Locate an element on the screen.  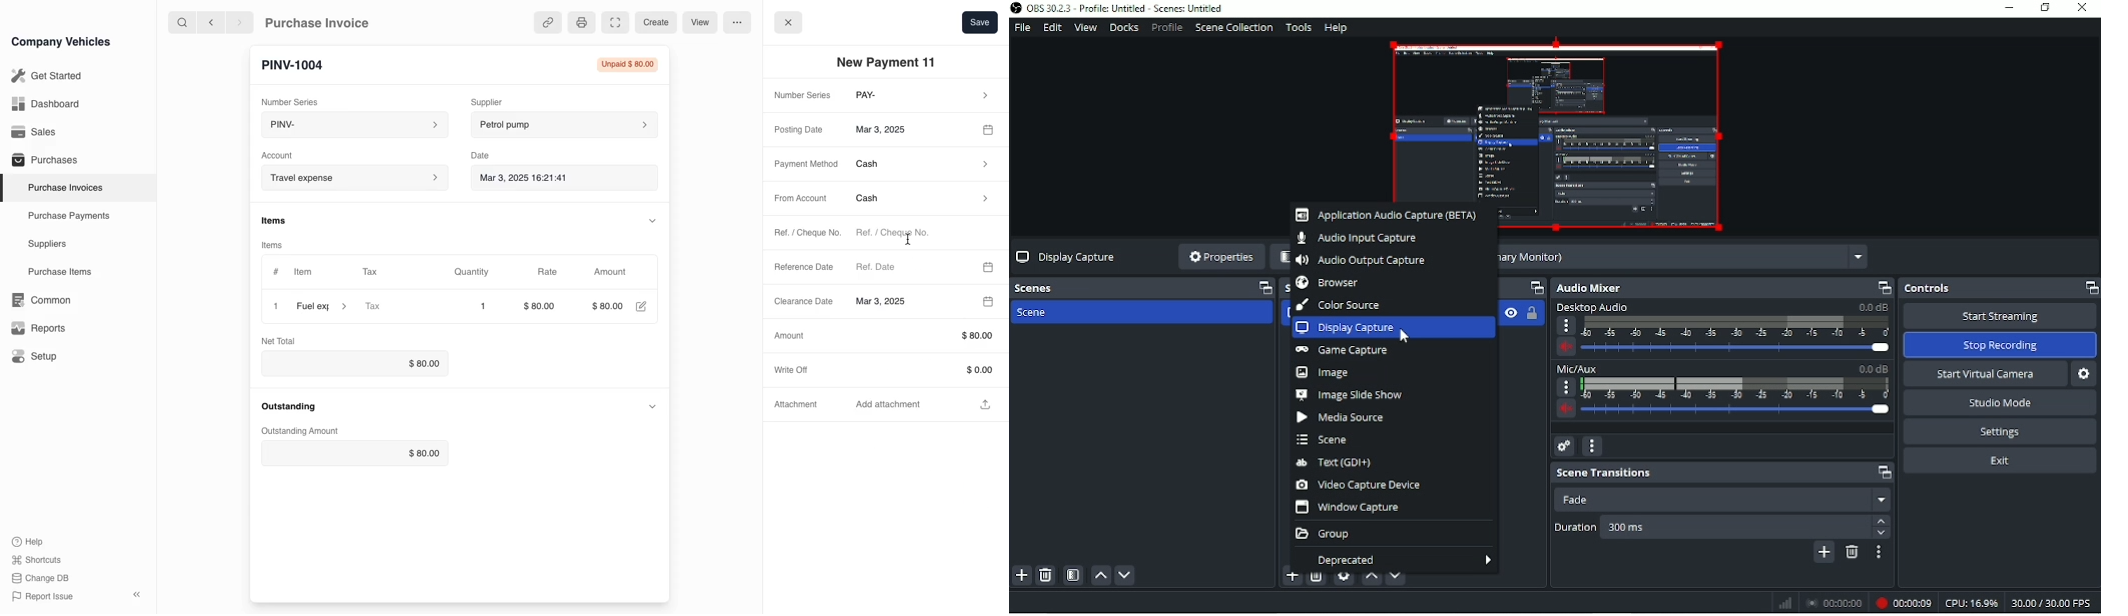
Net Total is located at coordinates (281, 340).